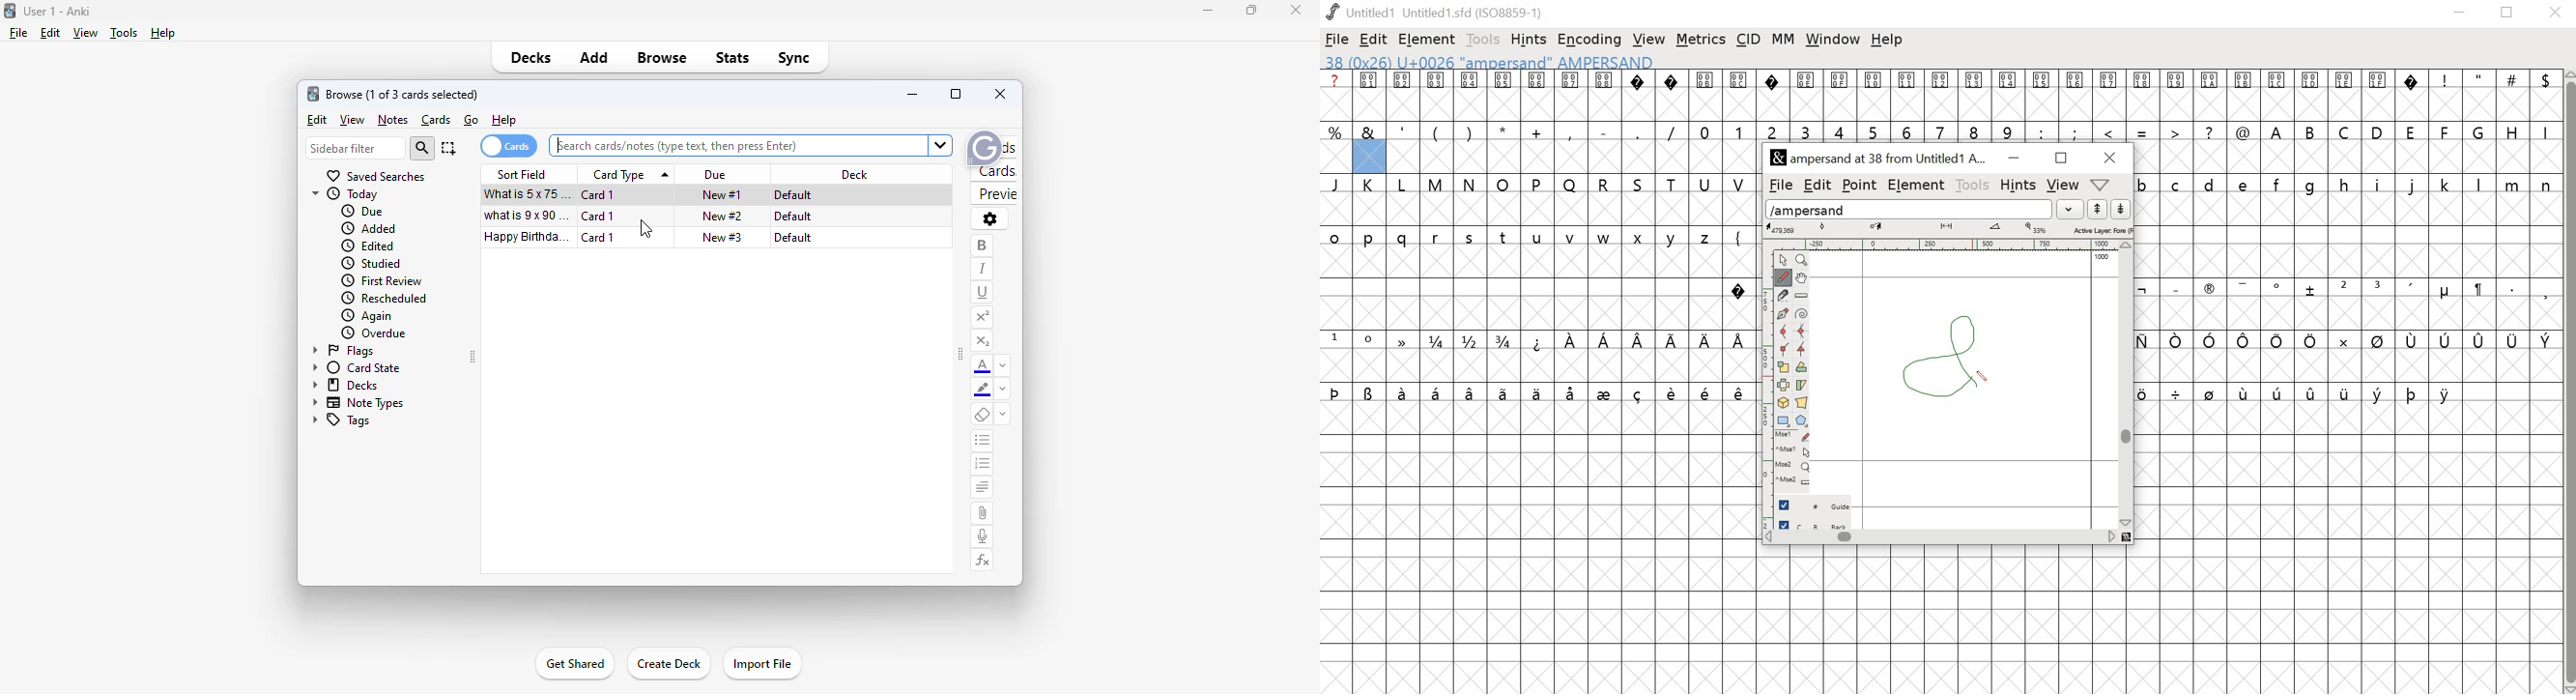 This screenshot has height=700, width=2576. What do you see at coordinates (983, 317) in the screenshot?
I see `superscript` at bounding box center [983, 317].